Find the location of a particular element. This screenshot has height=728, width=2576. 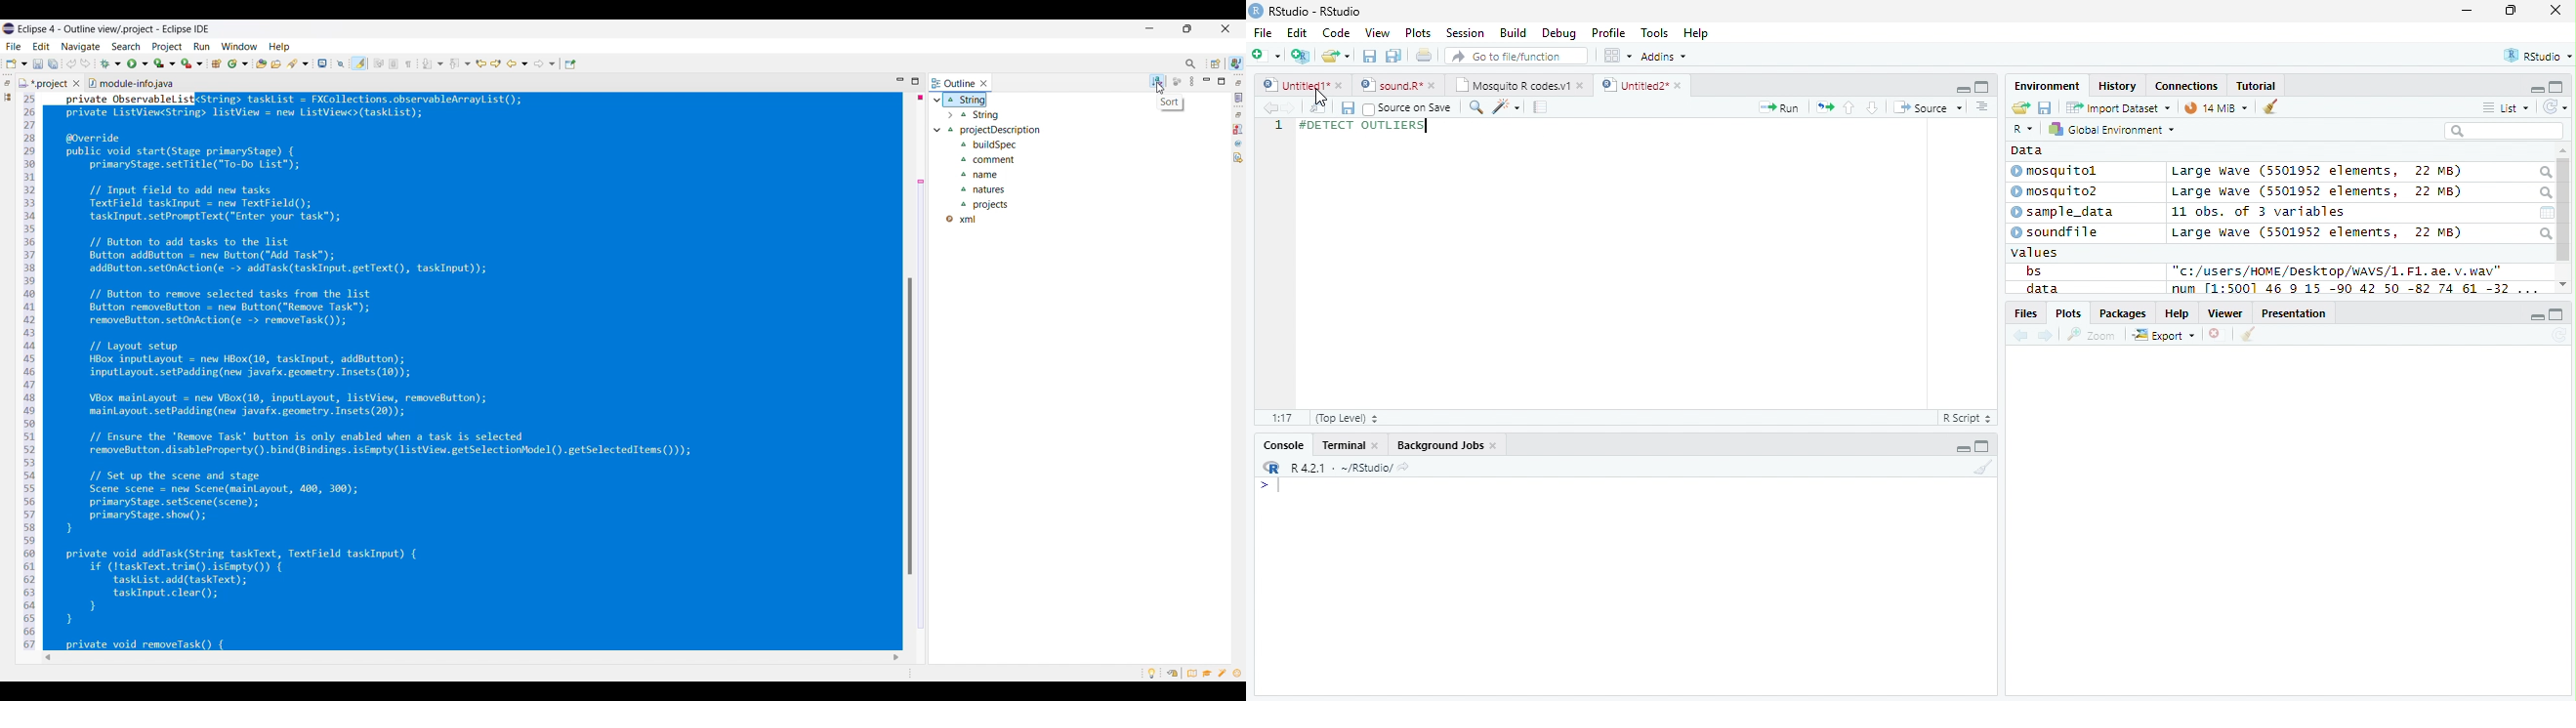

Go to fie/function is located at coordinates (1517, 56).